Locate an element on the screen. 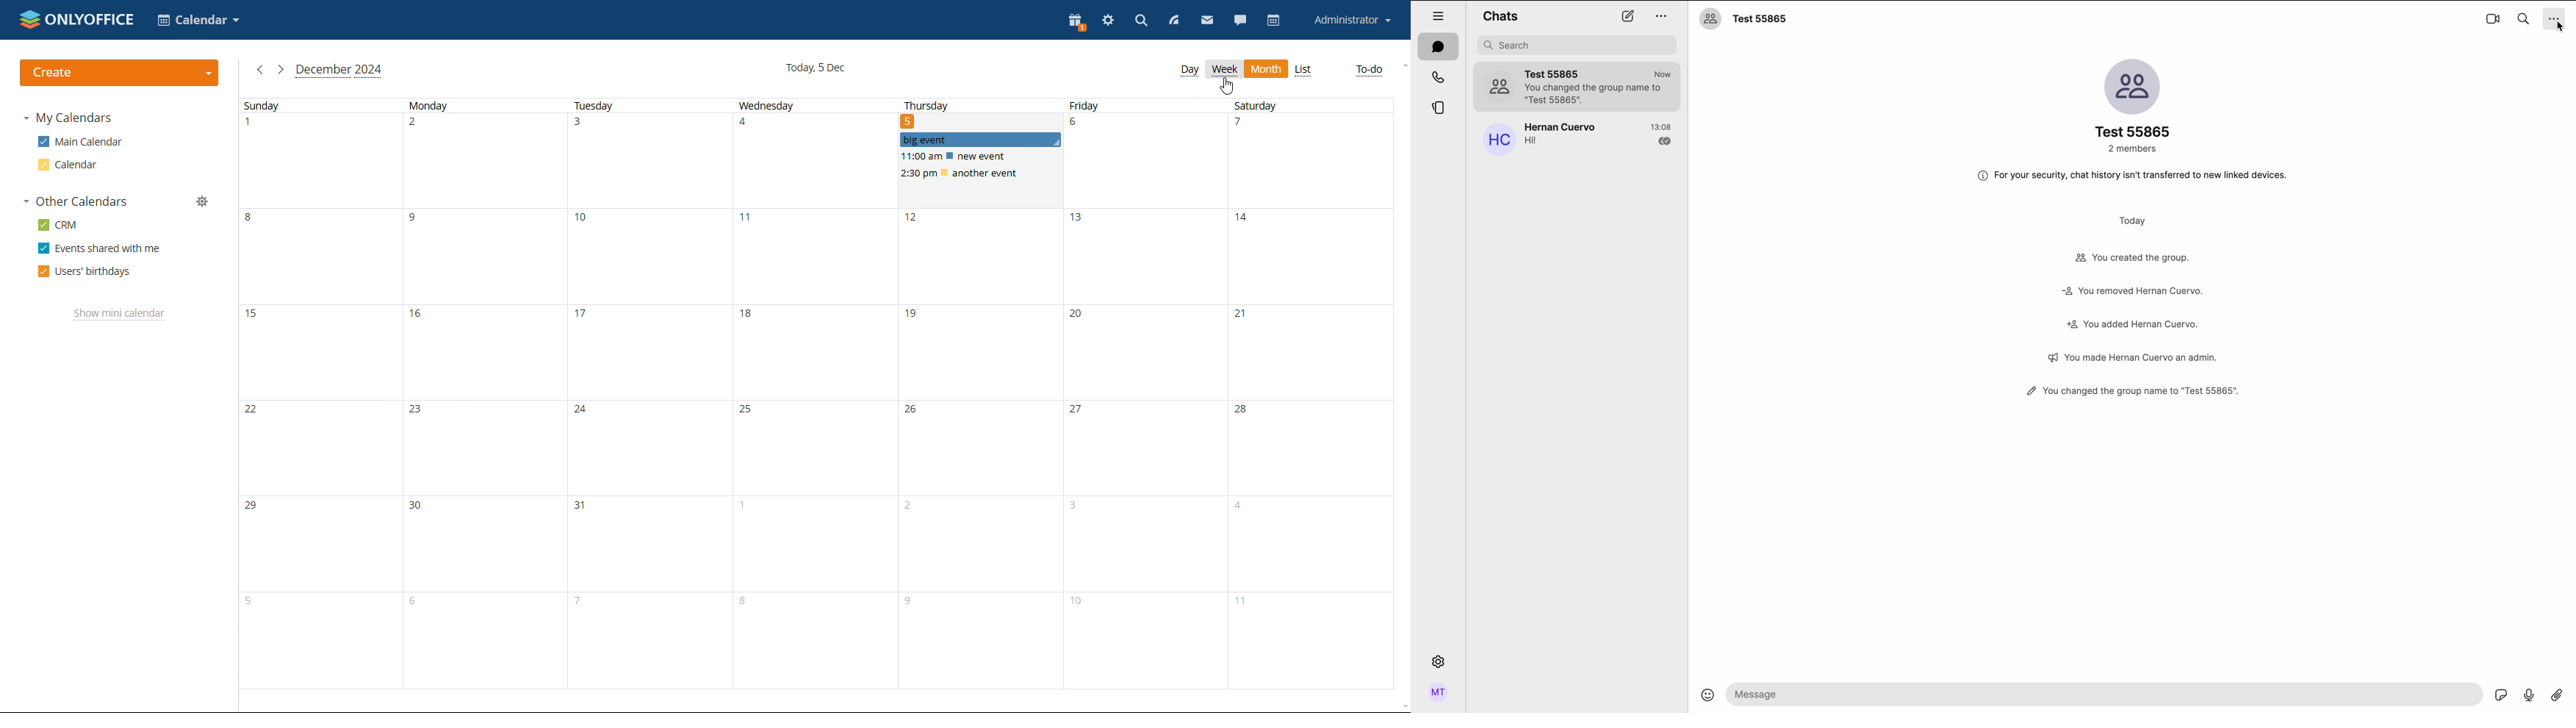 The height and width of the screenshot is (728, 2576). manage is located at coordinates (204, 202).